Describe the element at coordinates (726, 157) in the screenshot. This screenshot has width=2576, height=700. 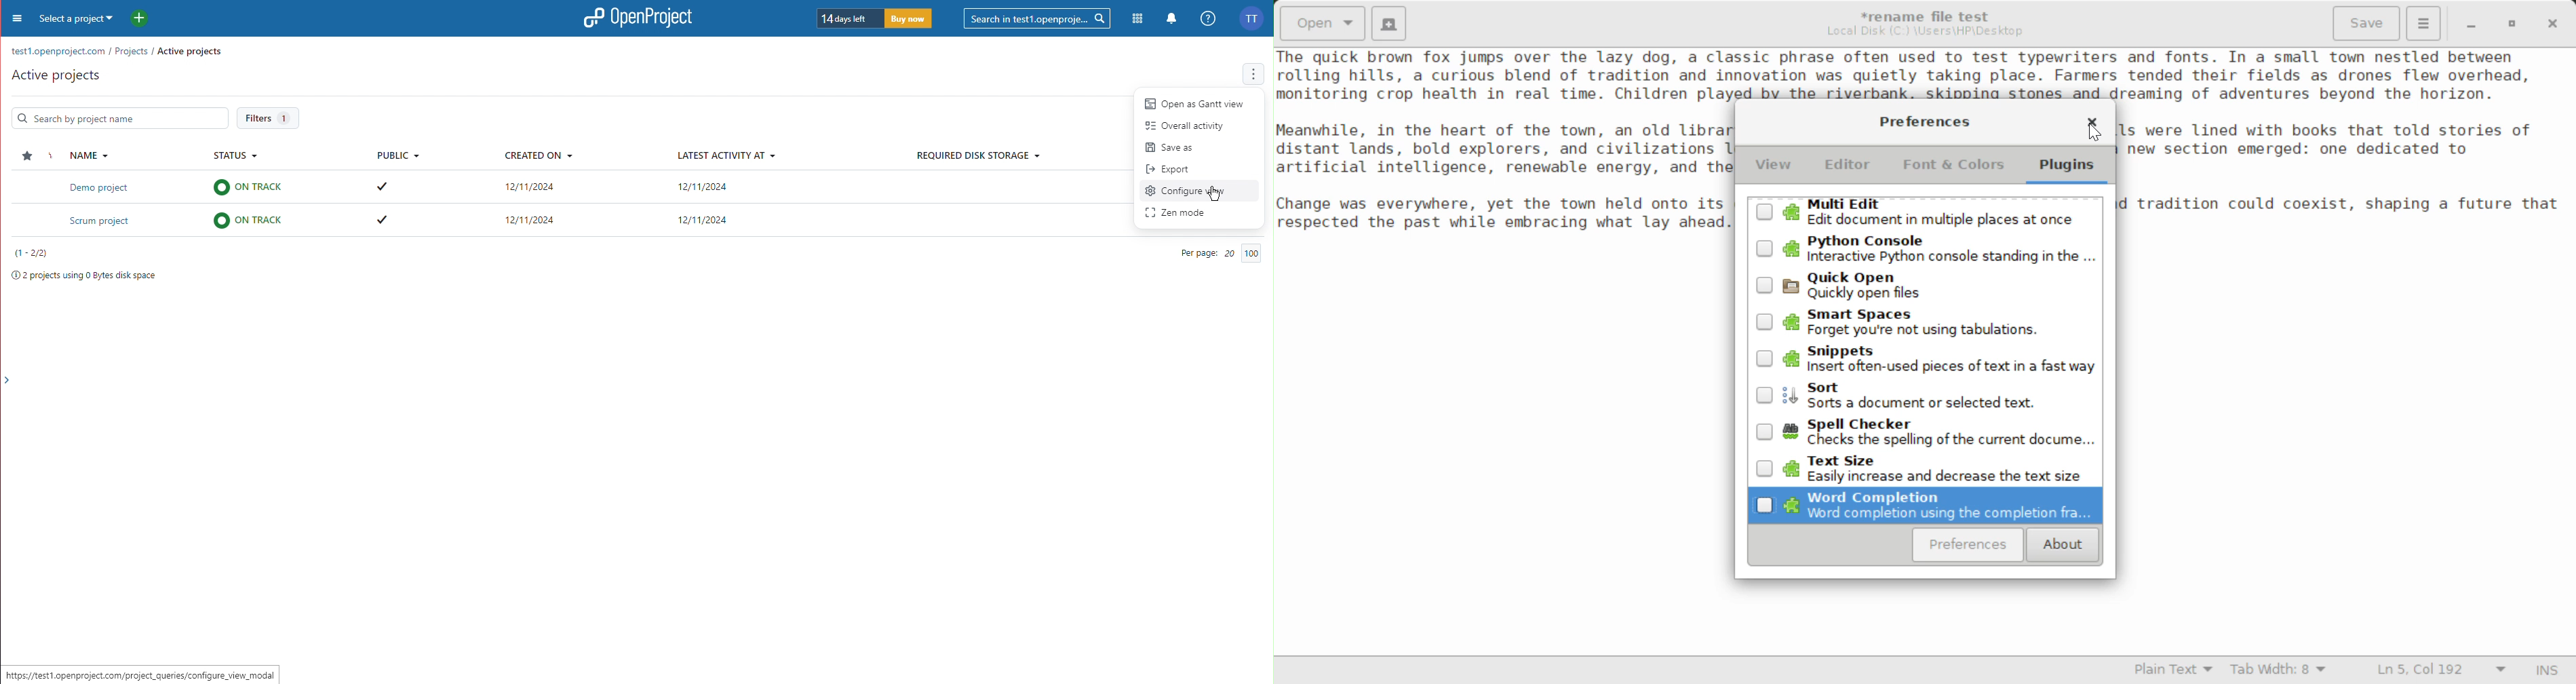
I see `Latest Activity At` at that location.